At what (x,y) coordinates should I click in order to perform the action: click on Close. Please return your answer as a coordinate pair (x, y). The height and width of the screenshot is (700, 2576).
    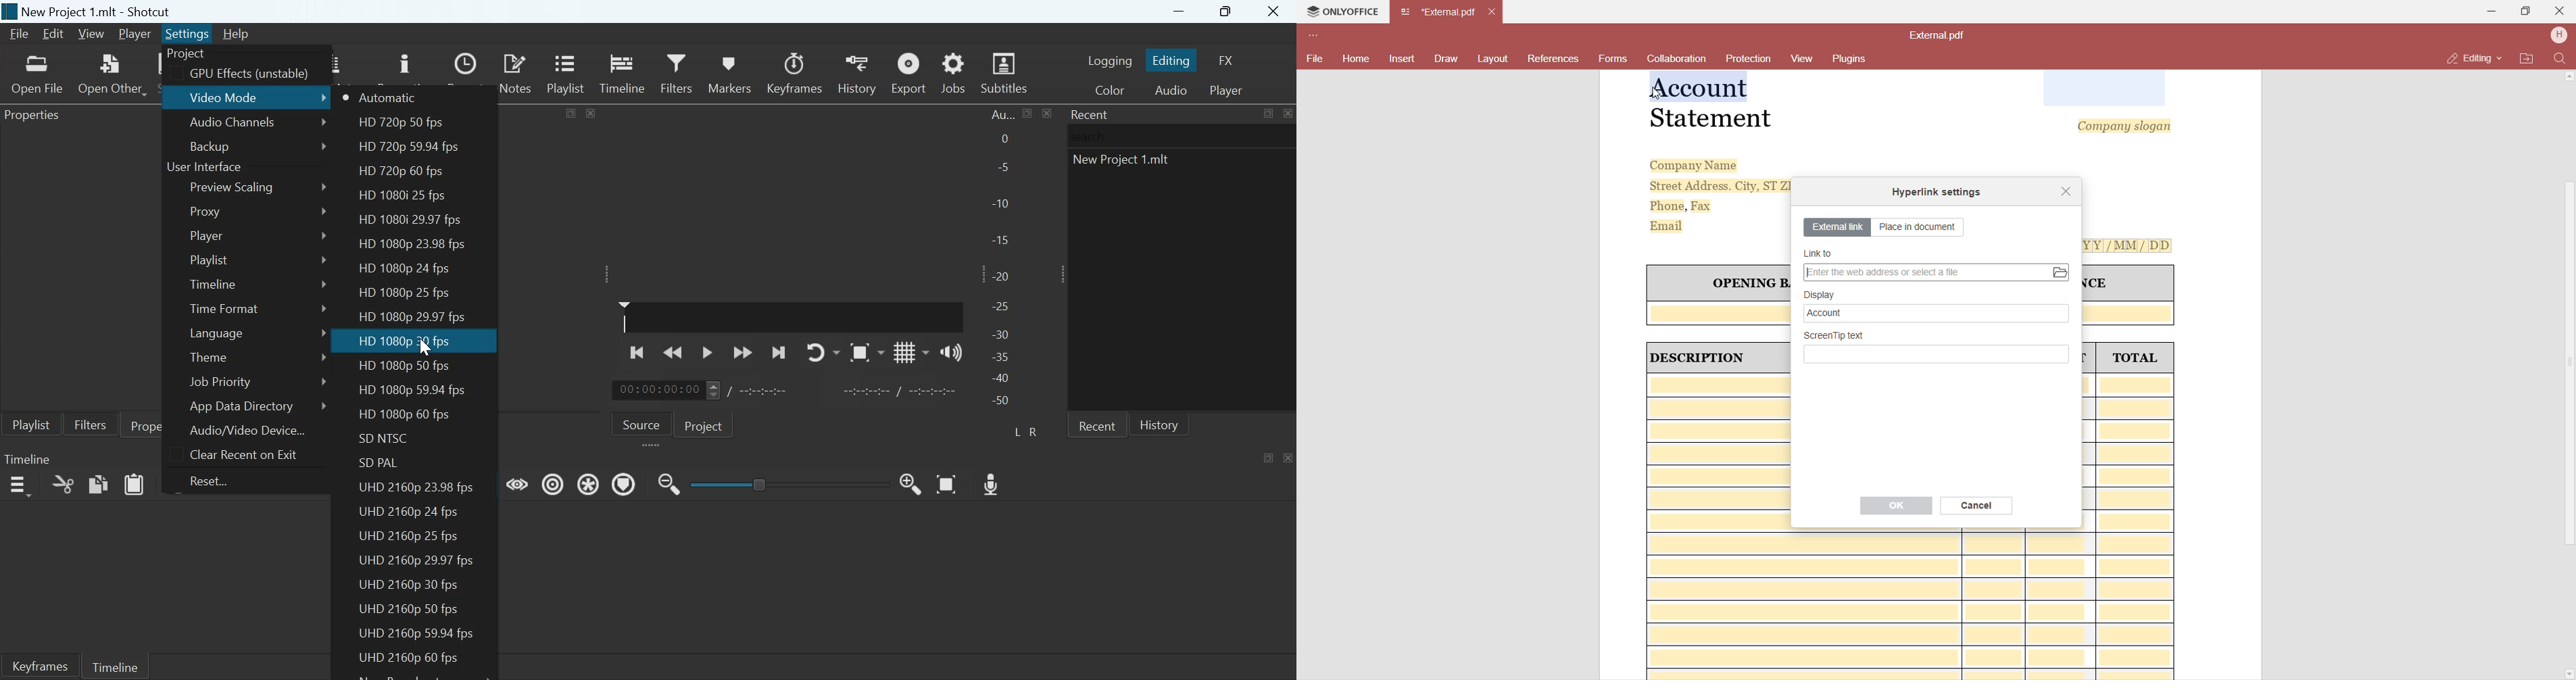
    Looking at the image, I should click on (1288, 457).